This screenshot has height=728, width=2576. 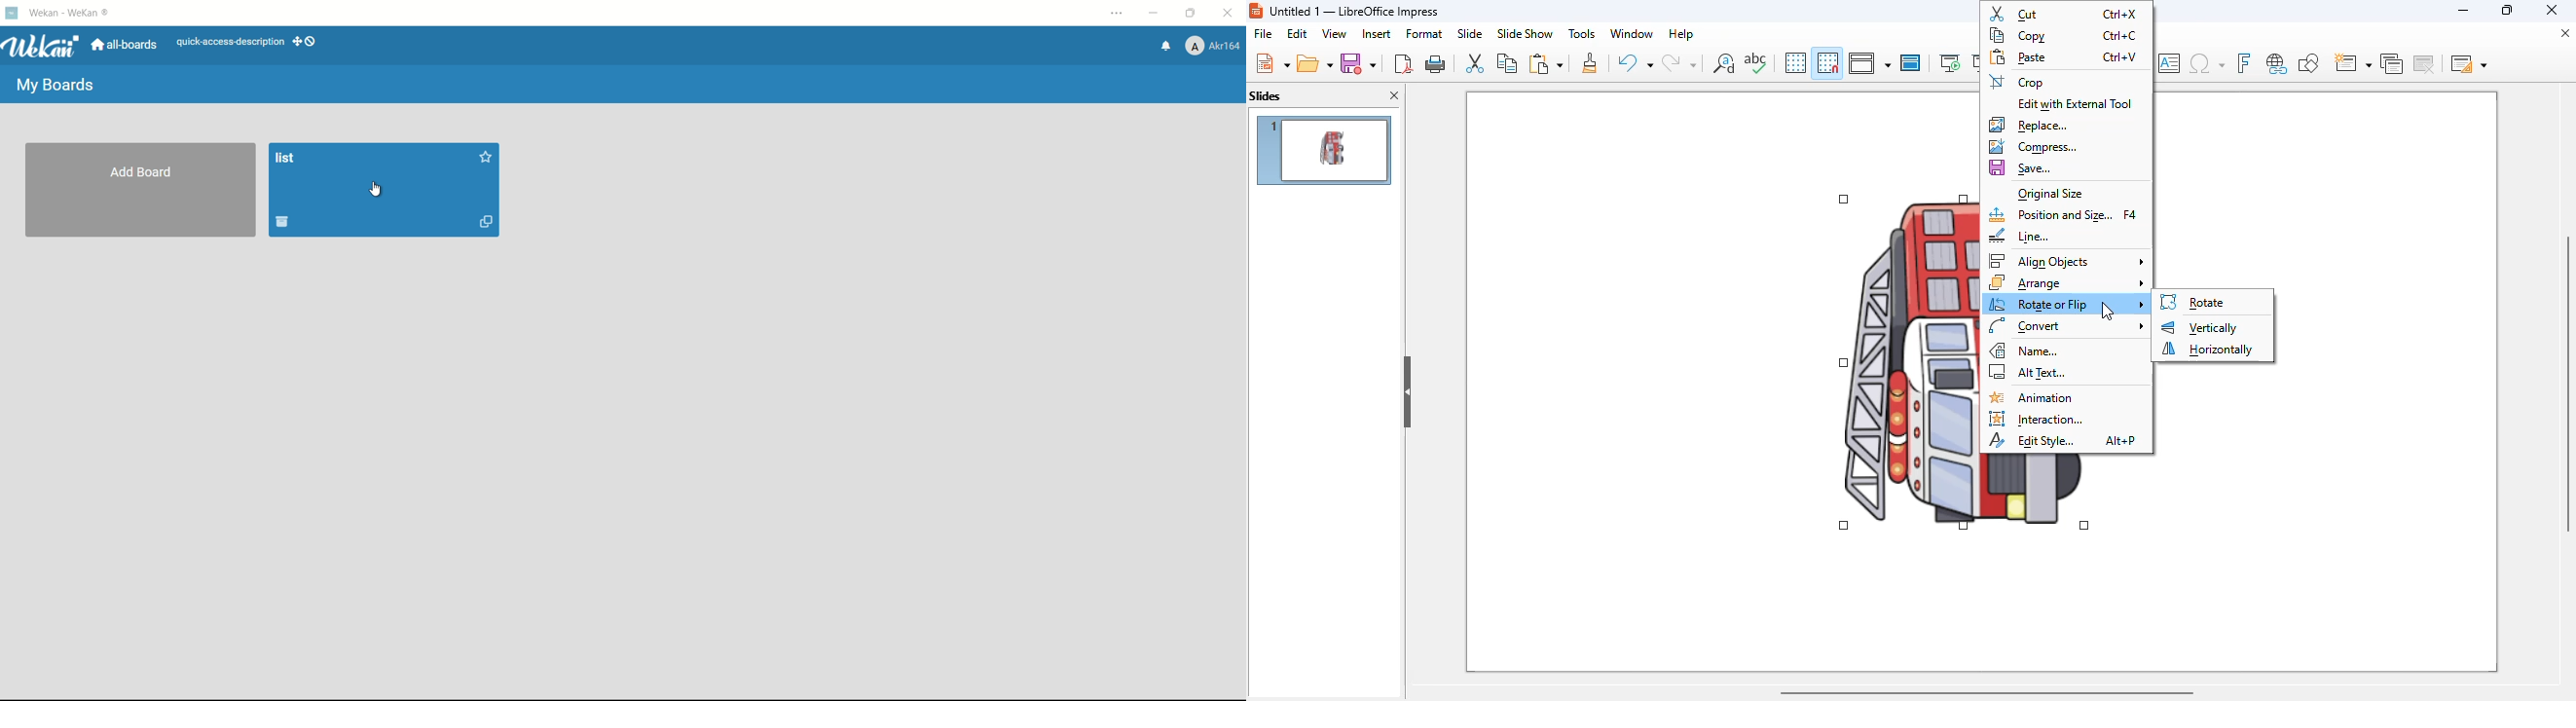 I want to click on image, so click(x=1895, y=360).